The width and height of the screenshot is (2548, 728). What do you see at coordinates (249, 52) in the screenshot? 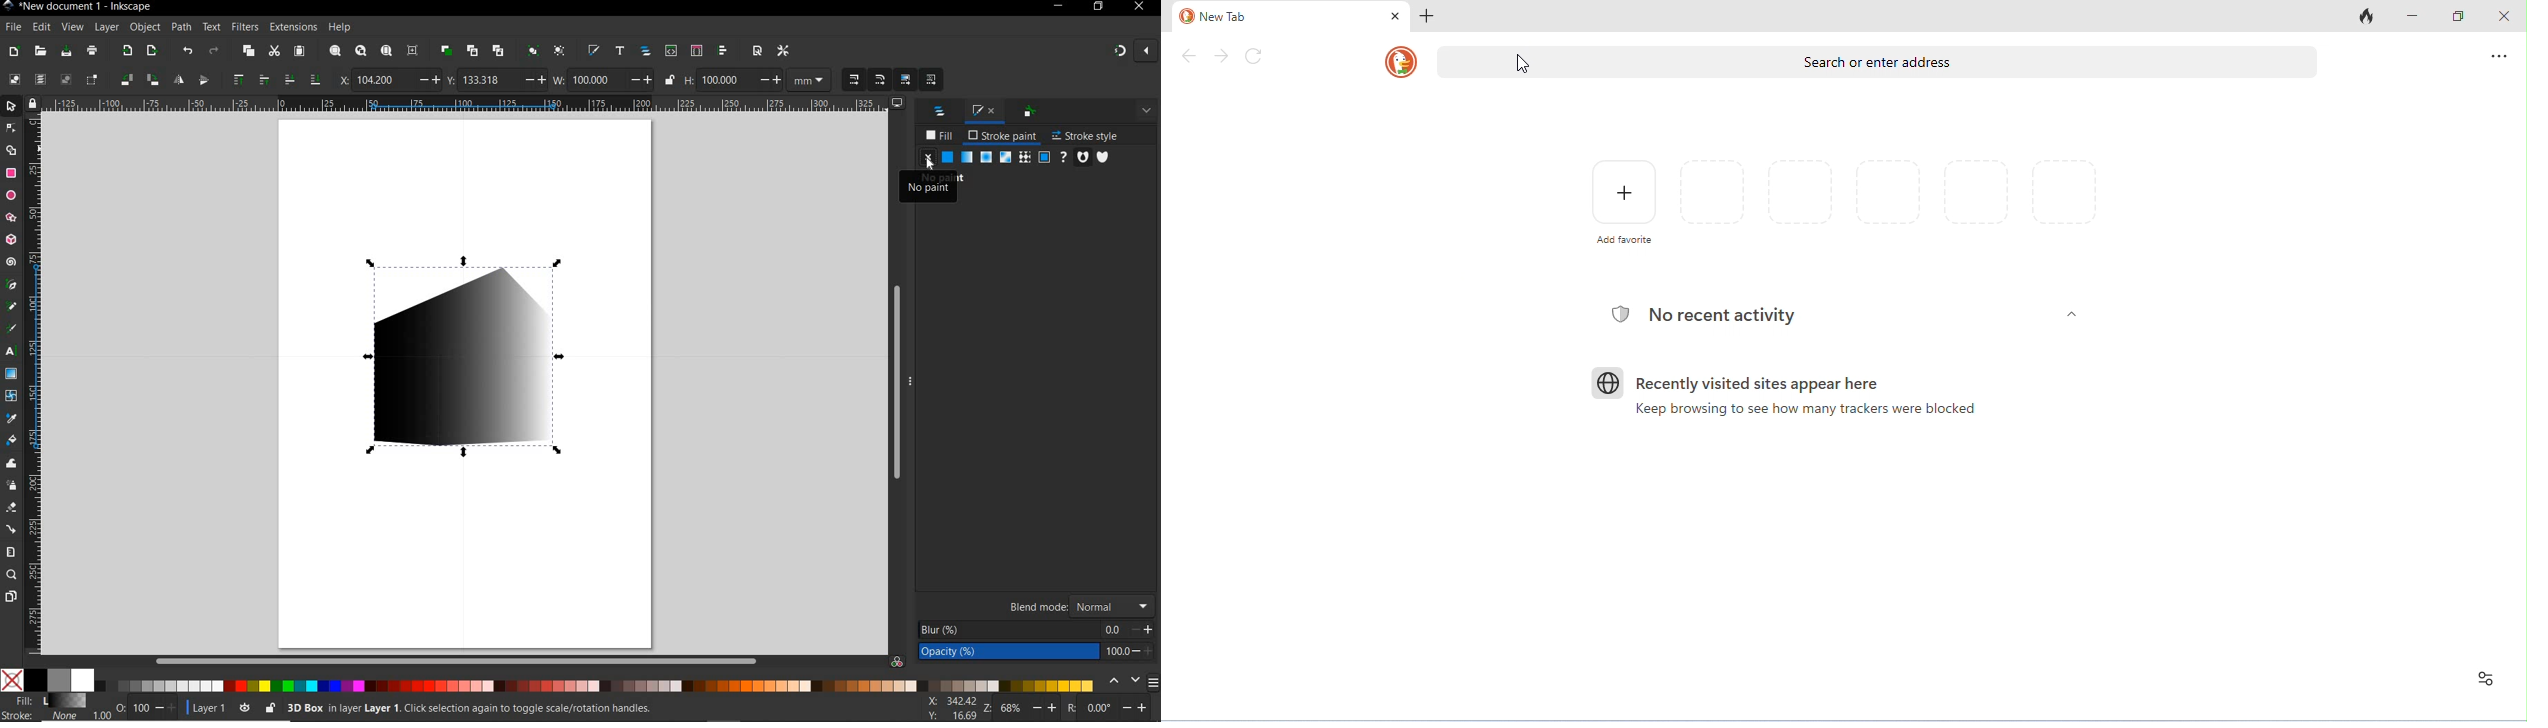
I see `COPY` at bounding box center [249, 52].